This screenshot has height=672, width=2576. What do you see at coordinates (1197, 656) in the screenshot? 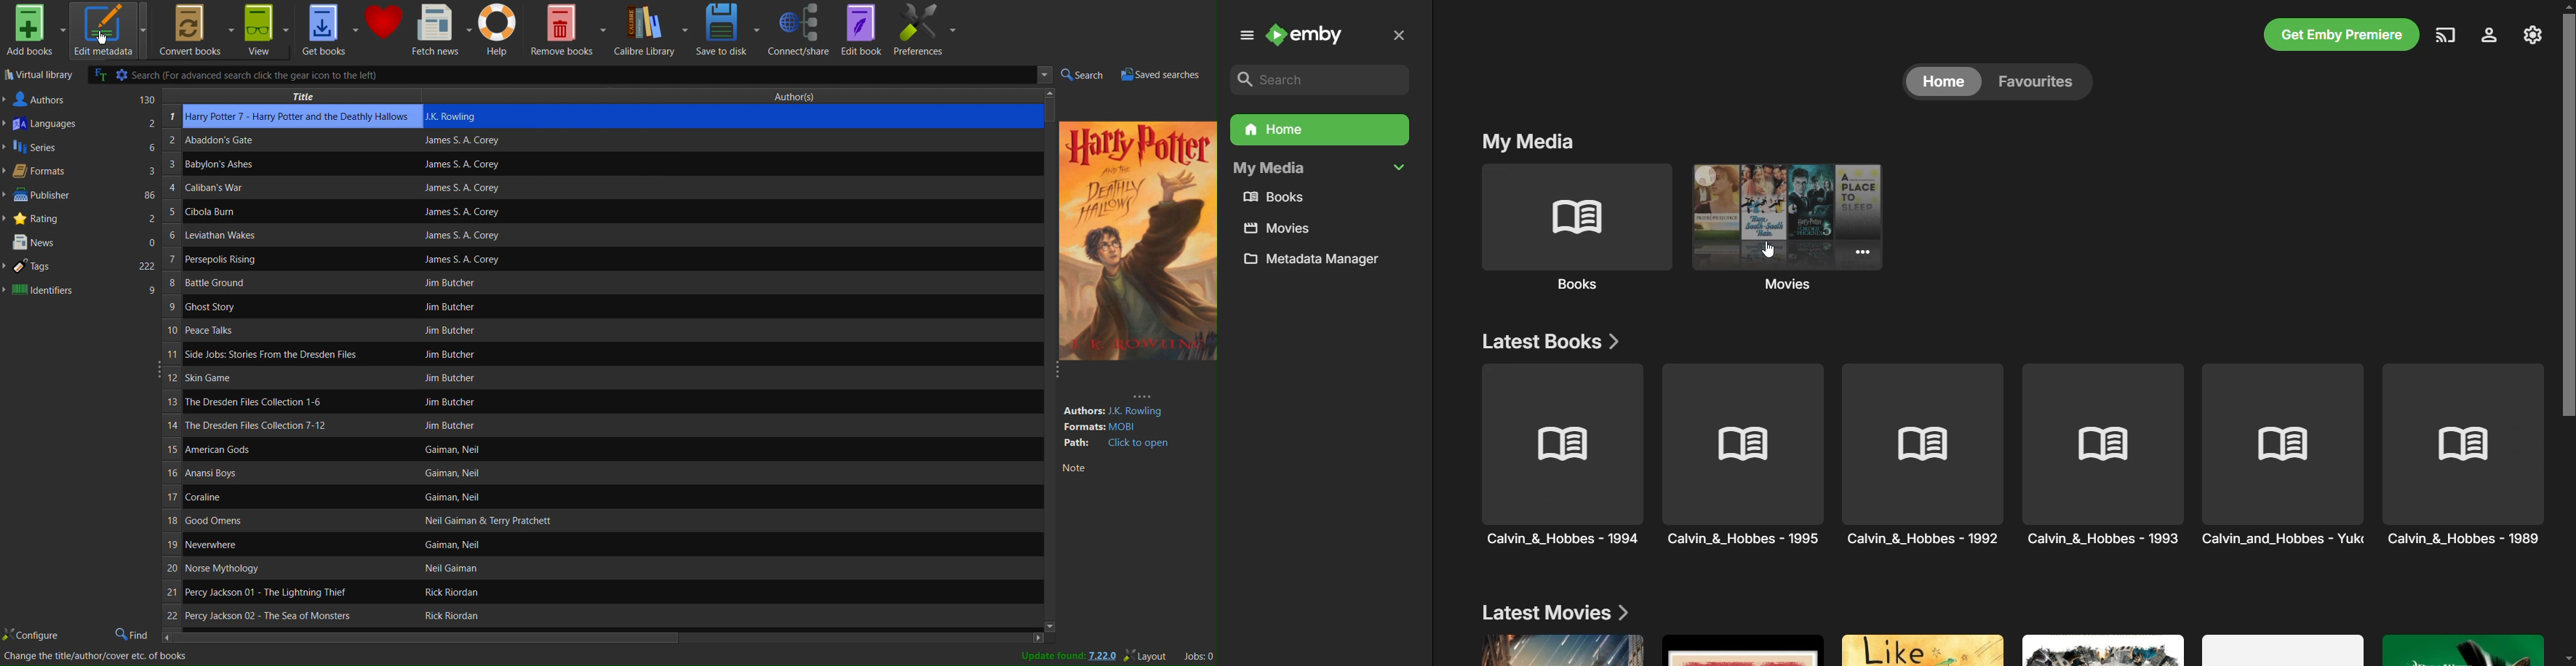
I see `Jobs` at bounding box center [1197, 656].